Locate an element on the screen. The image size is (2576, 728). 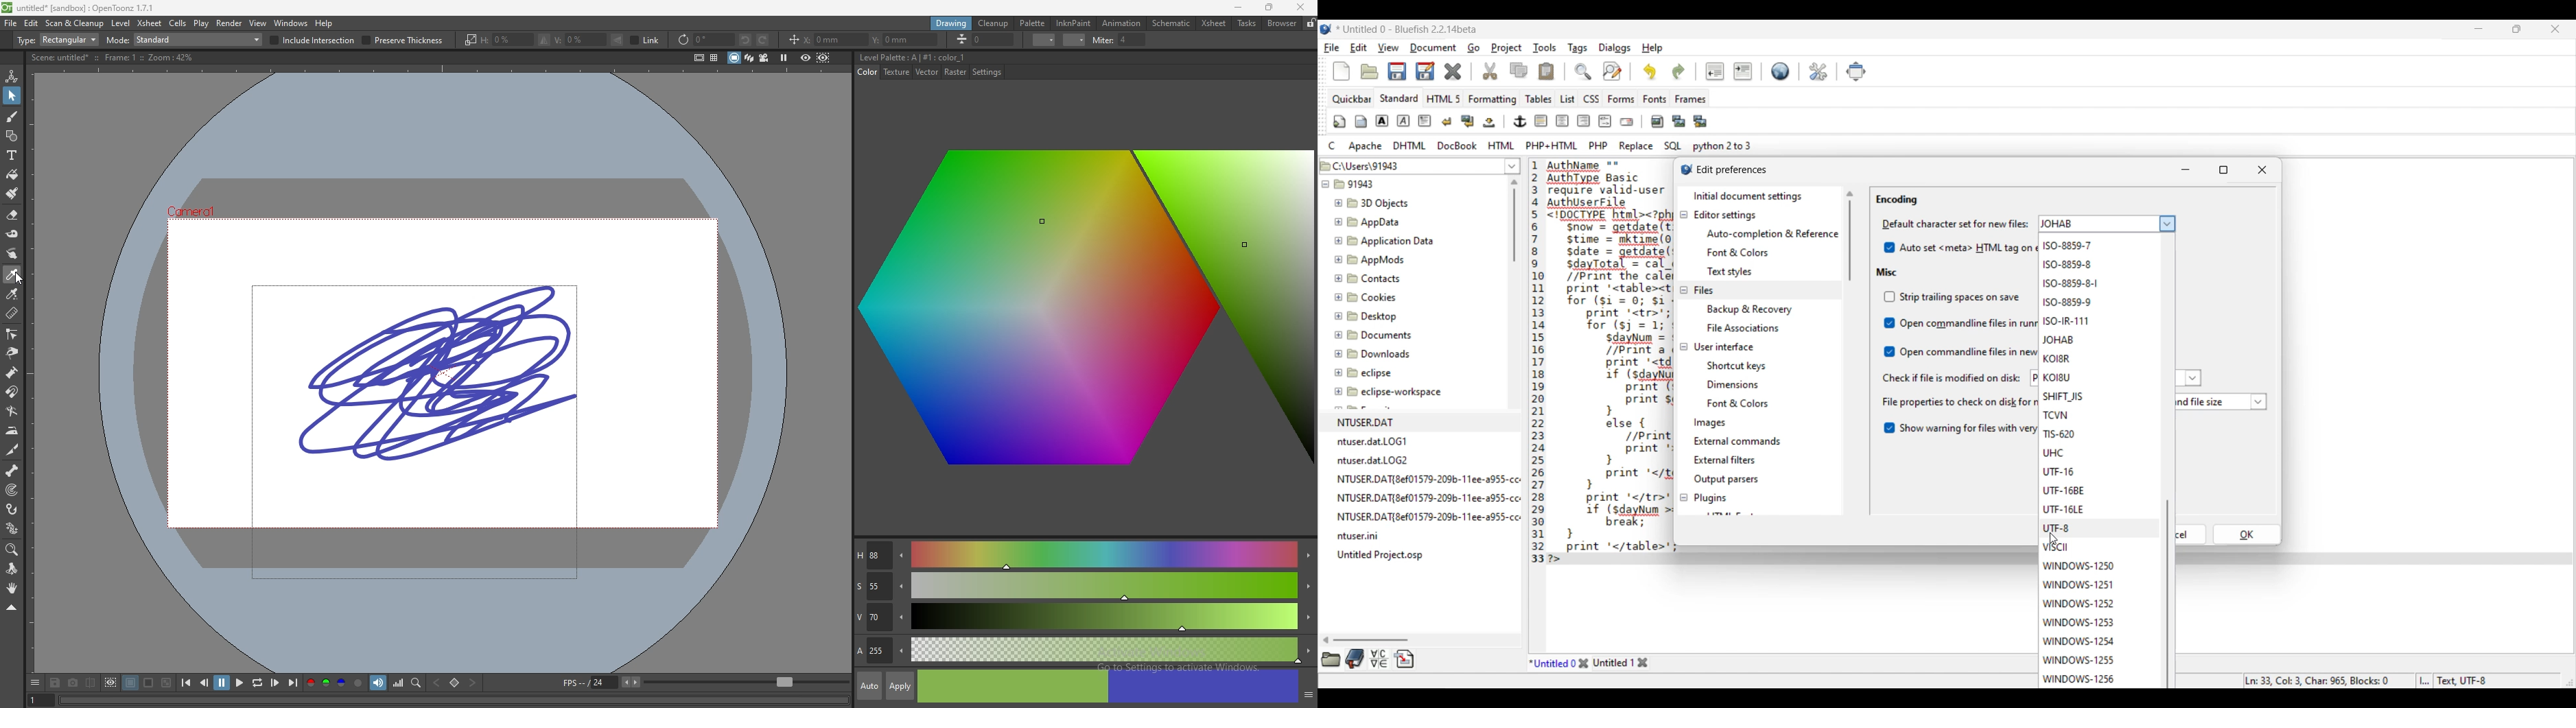
pause is located at coordinates (222, 683).